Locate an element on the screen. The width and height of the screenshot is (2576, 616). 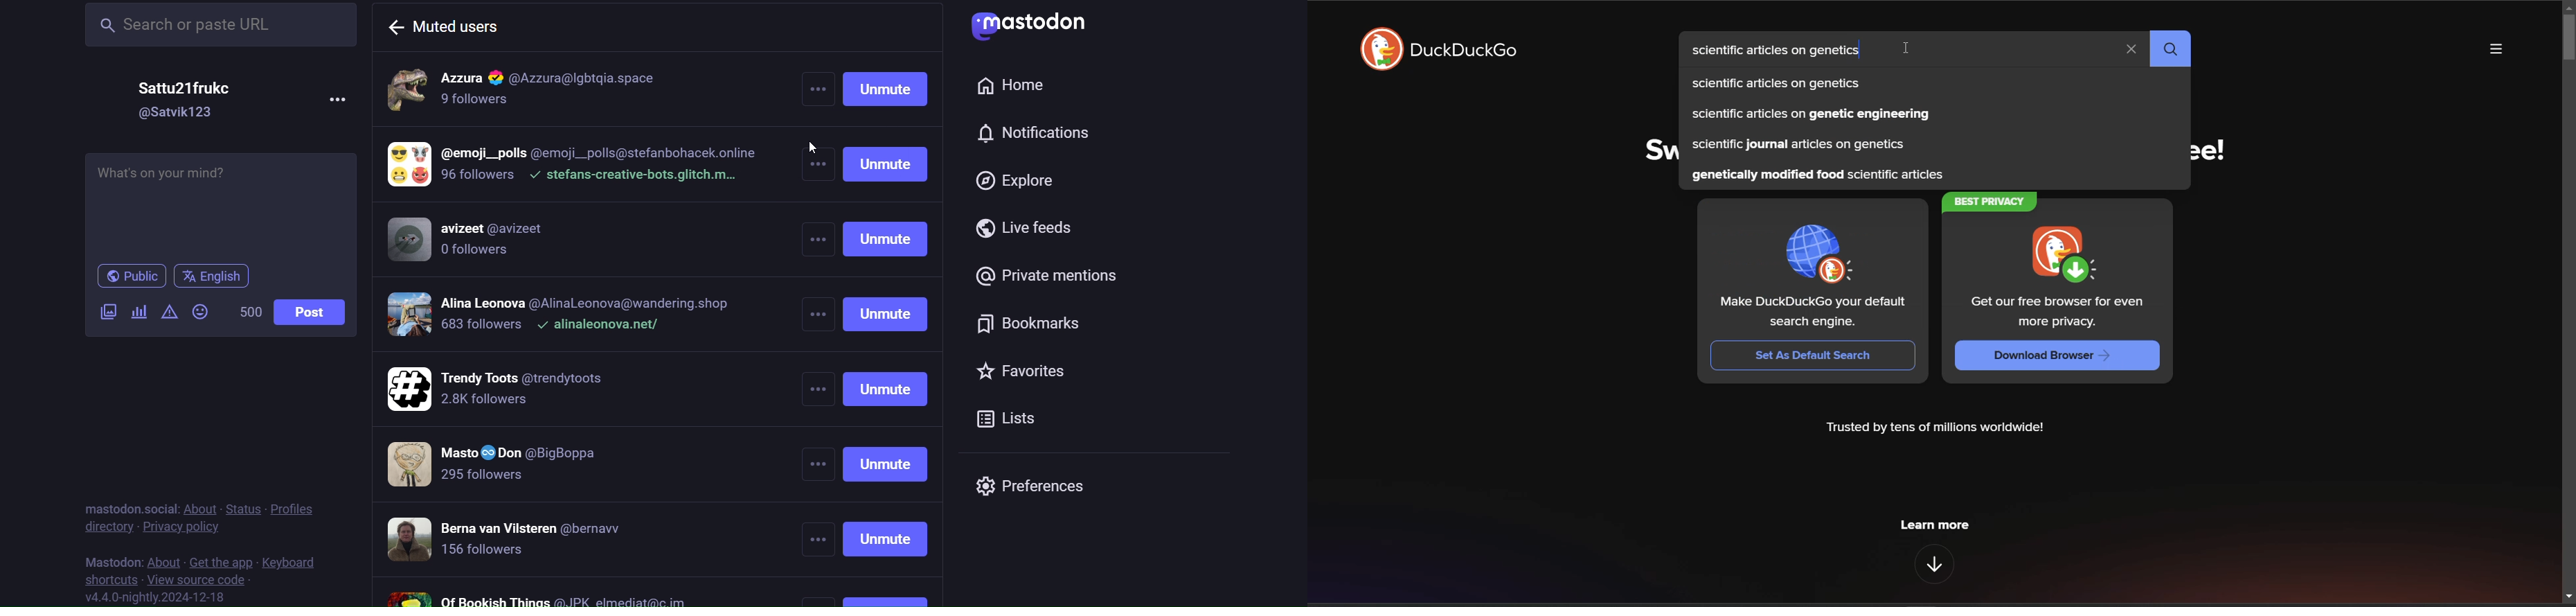
live feed is located at coordinates (1032, 227).